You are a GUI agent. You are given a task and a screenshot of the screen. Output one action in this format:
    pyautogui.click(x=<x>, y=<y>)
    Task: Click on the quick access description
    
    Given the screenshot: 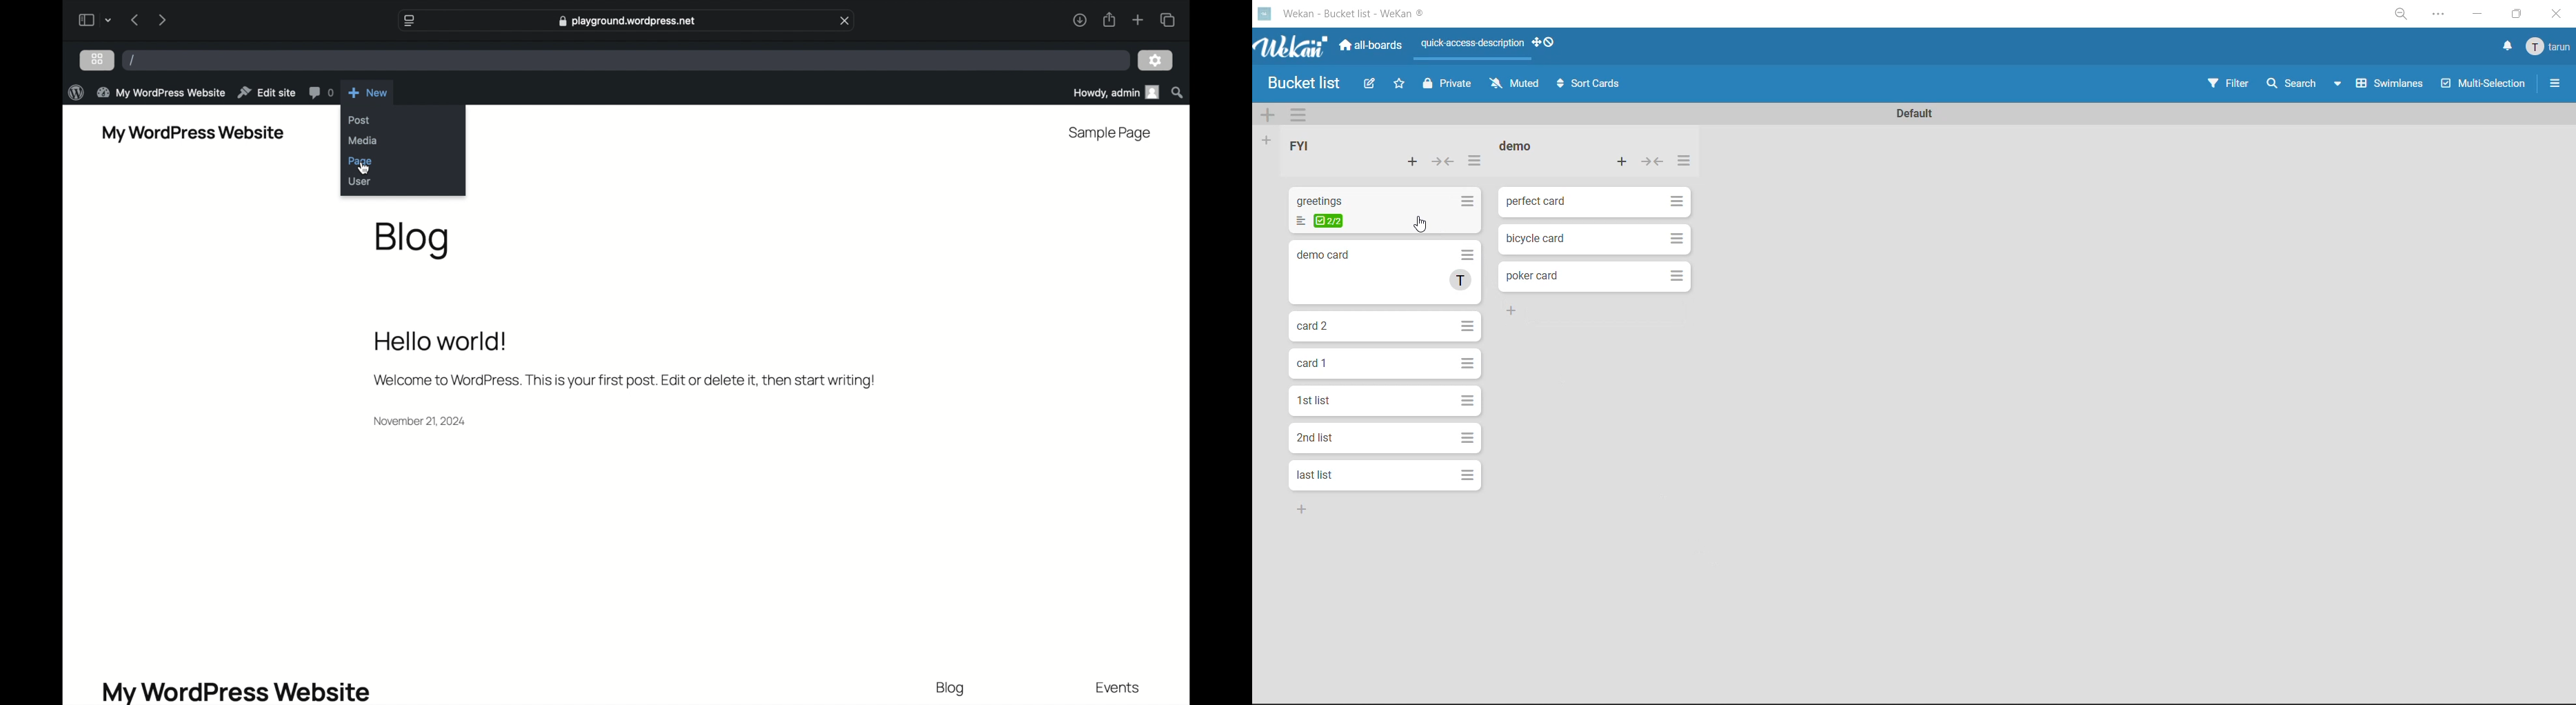 What is the action you would take?
    pyautogui.click(x=1469, y=49)
    